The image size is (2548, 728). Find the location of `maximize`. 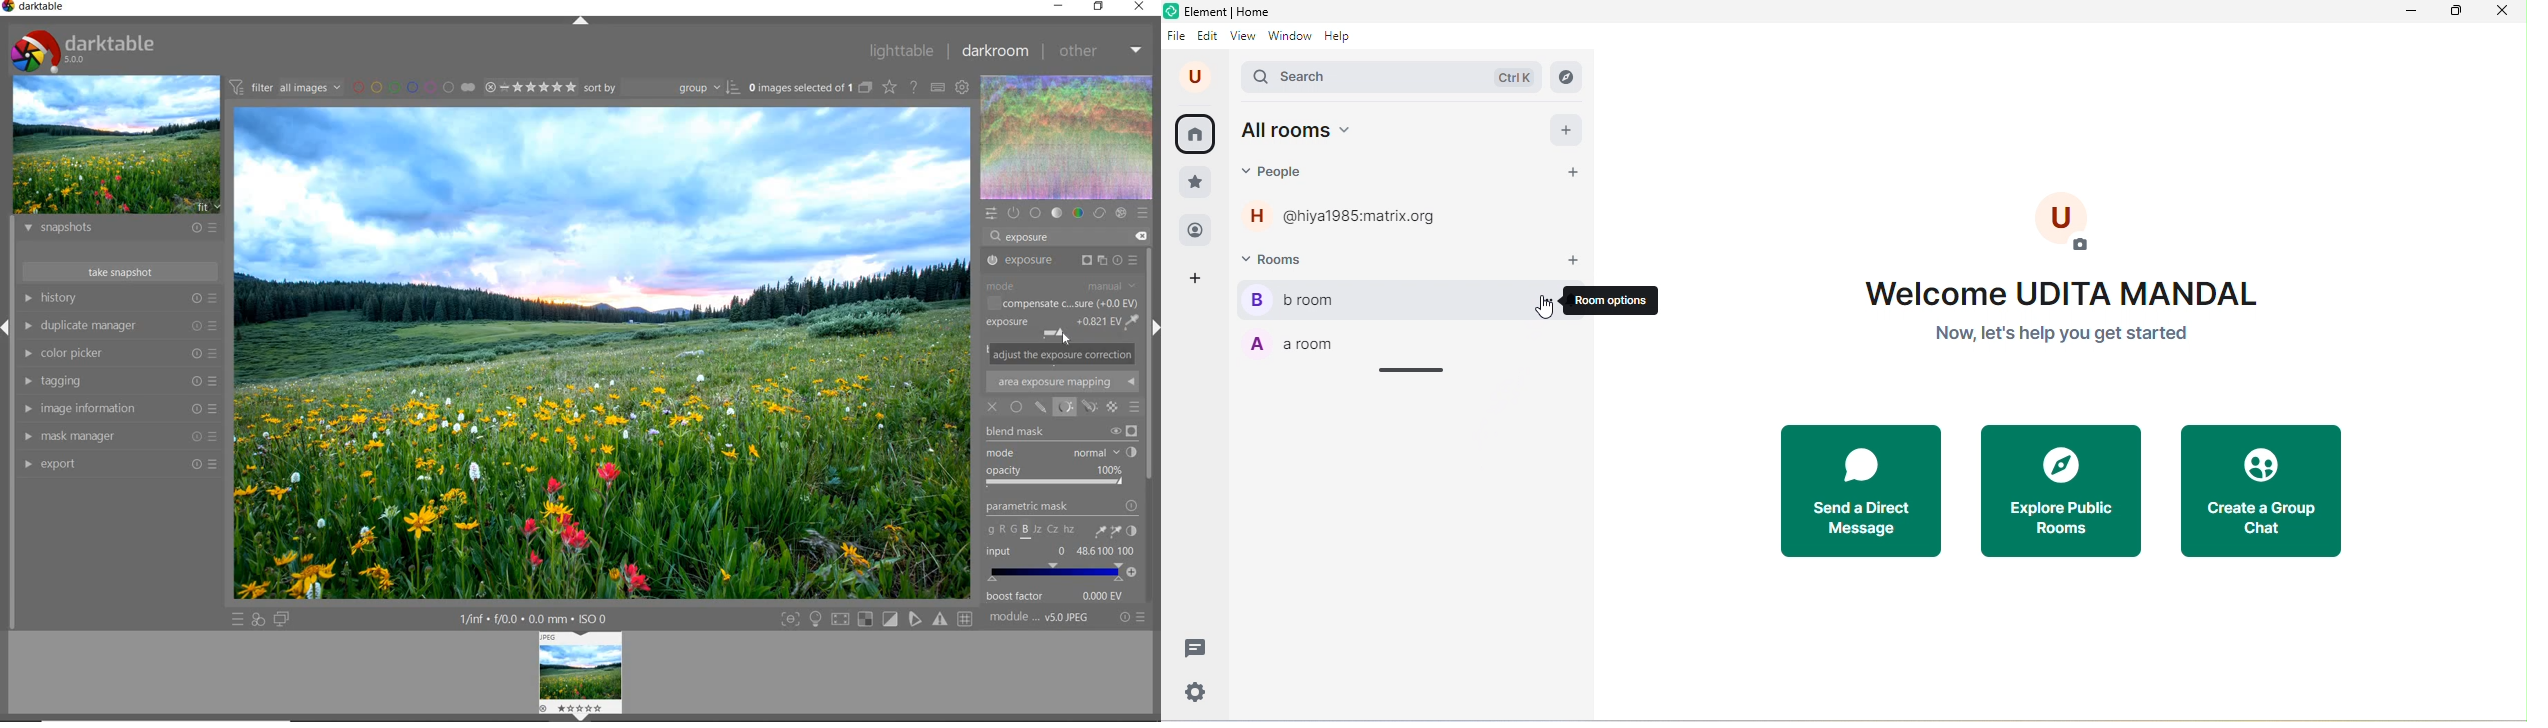

maximize is located at coordinates (2454, 11).